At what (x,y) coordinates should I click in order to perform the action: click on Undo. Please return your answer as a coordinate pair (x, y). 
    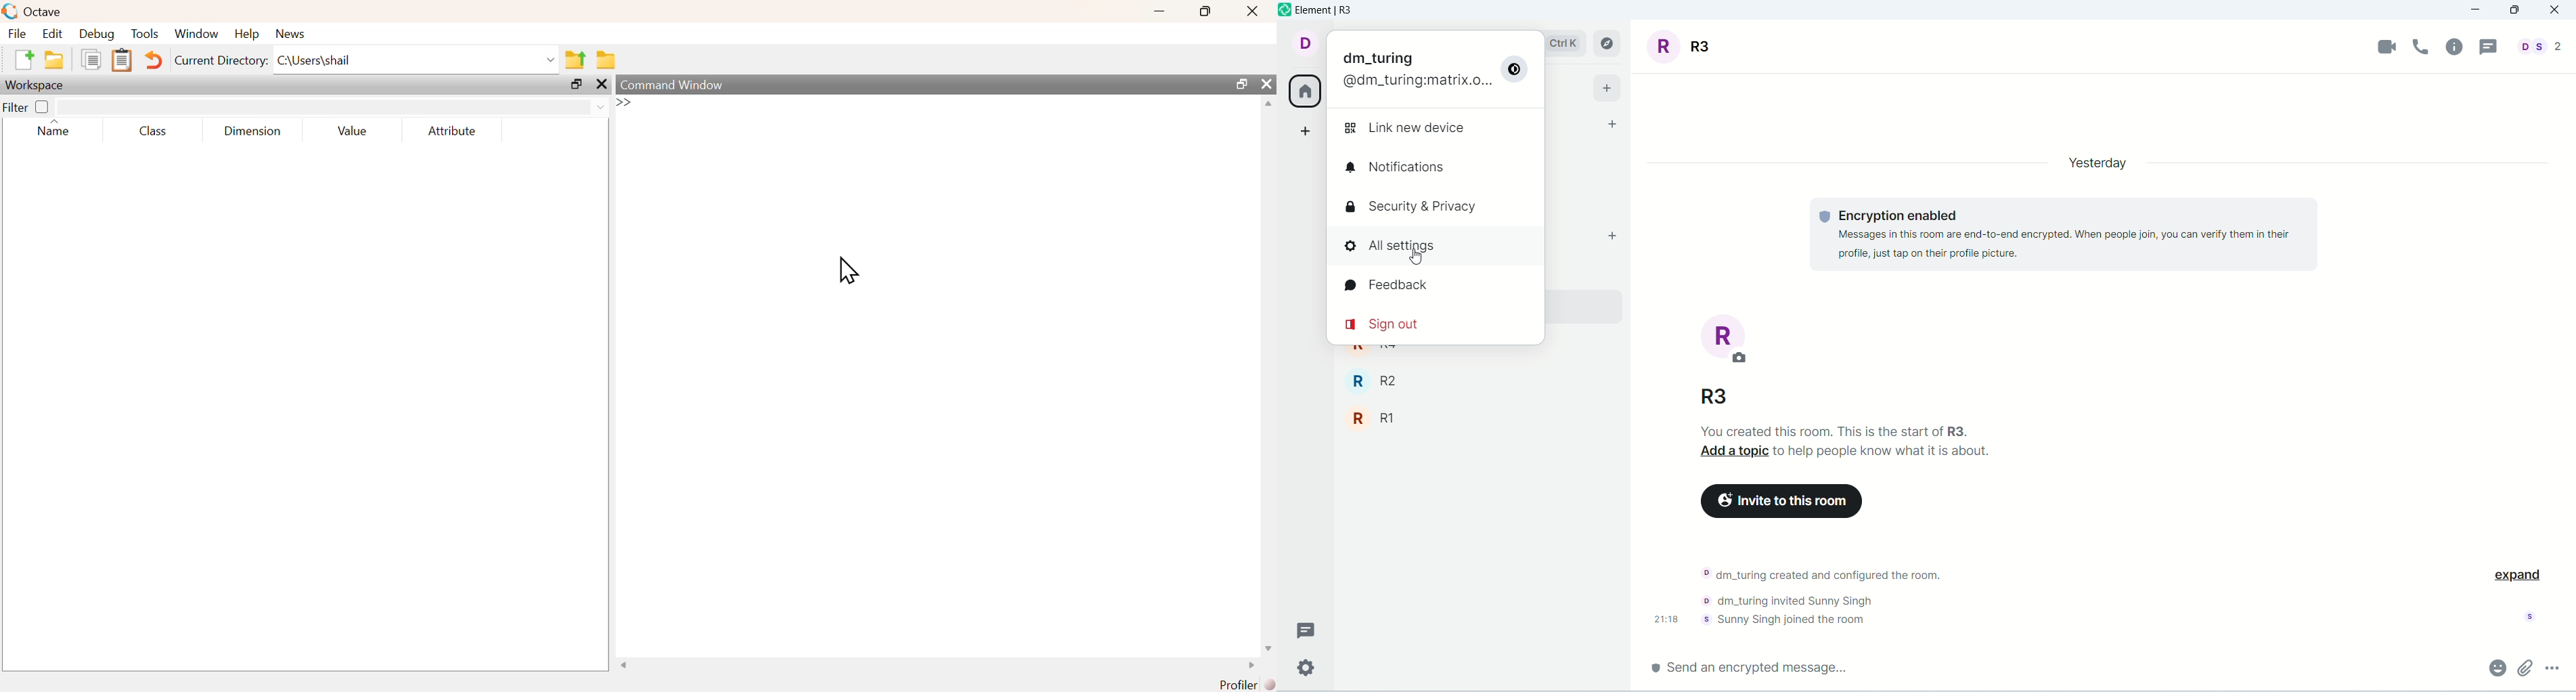
    Looking at the image, I should click on (155, 61).